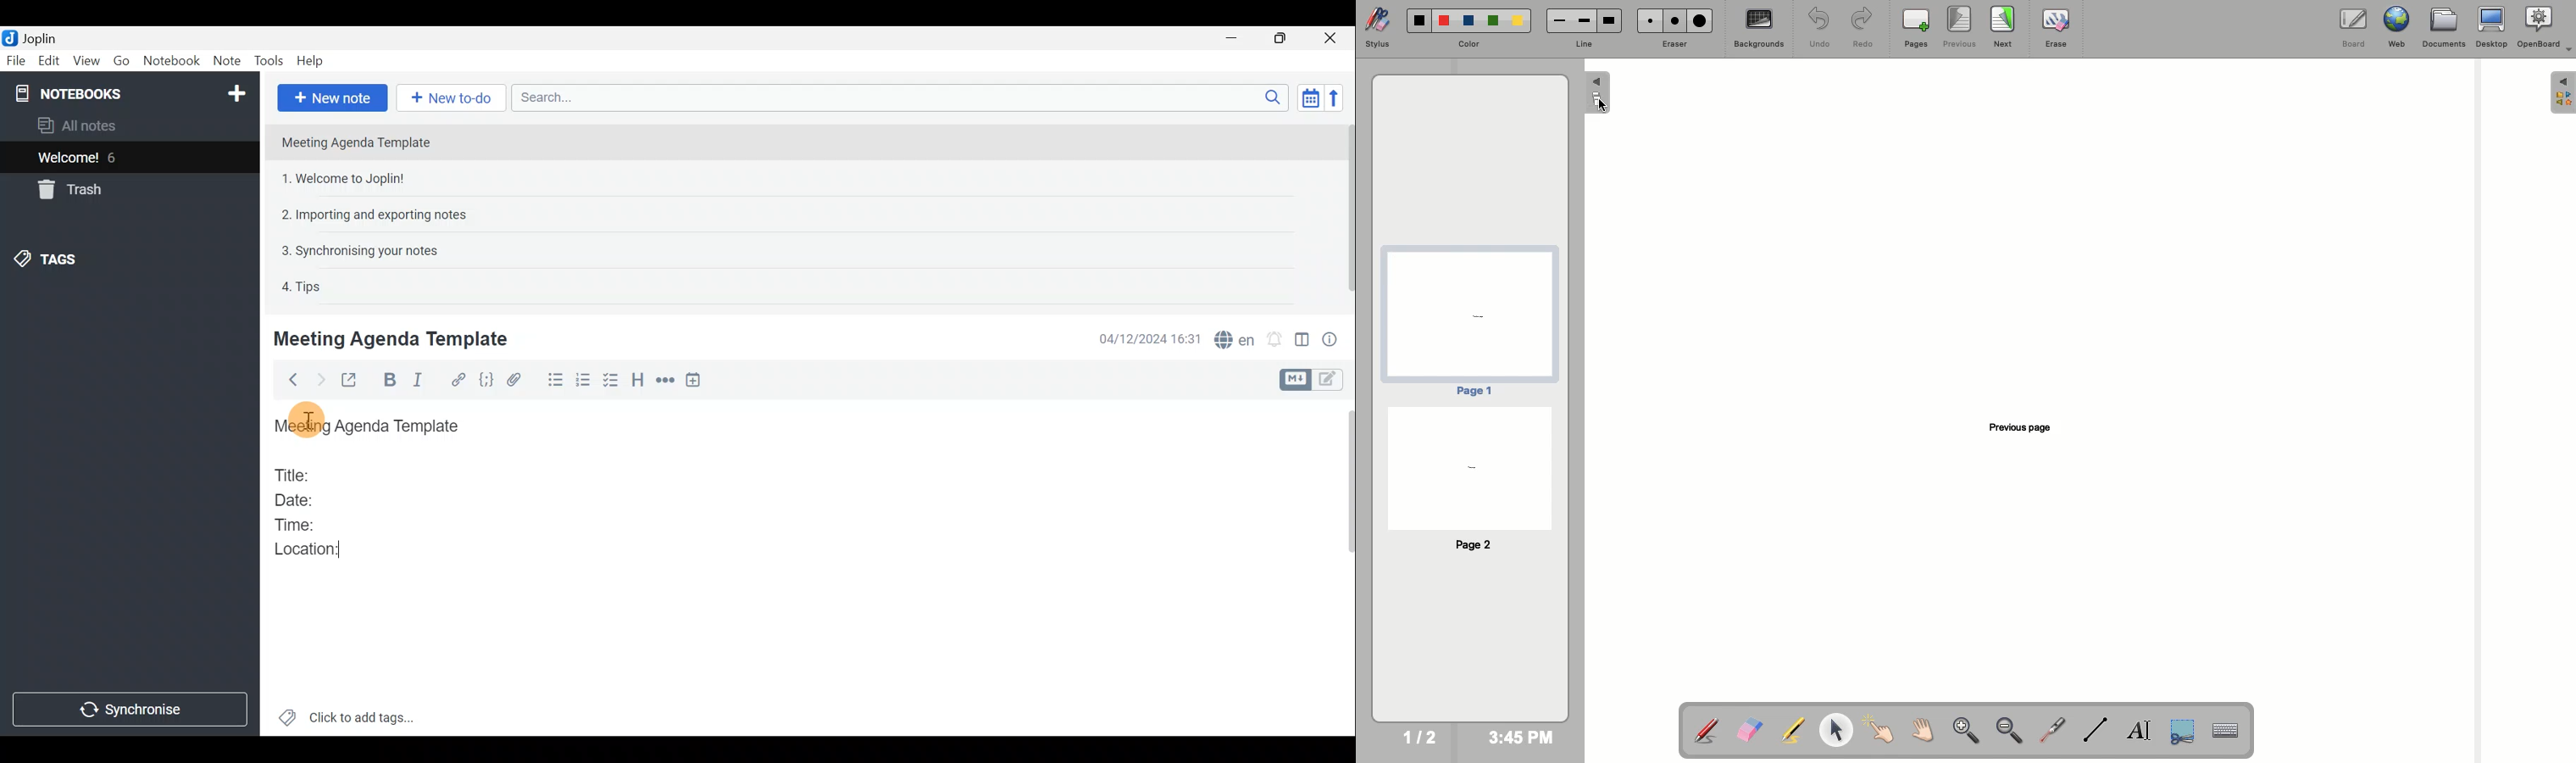  What do you see at coordinates (609, 381) in the screenshot?
I see `Checkbox` at bounding box center [609, 381].